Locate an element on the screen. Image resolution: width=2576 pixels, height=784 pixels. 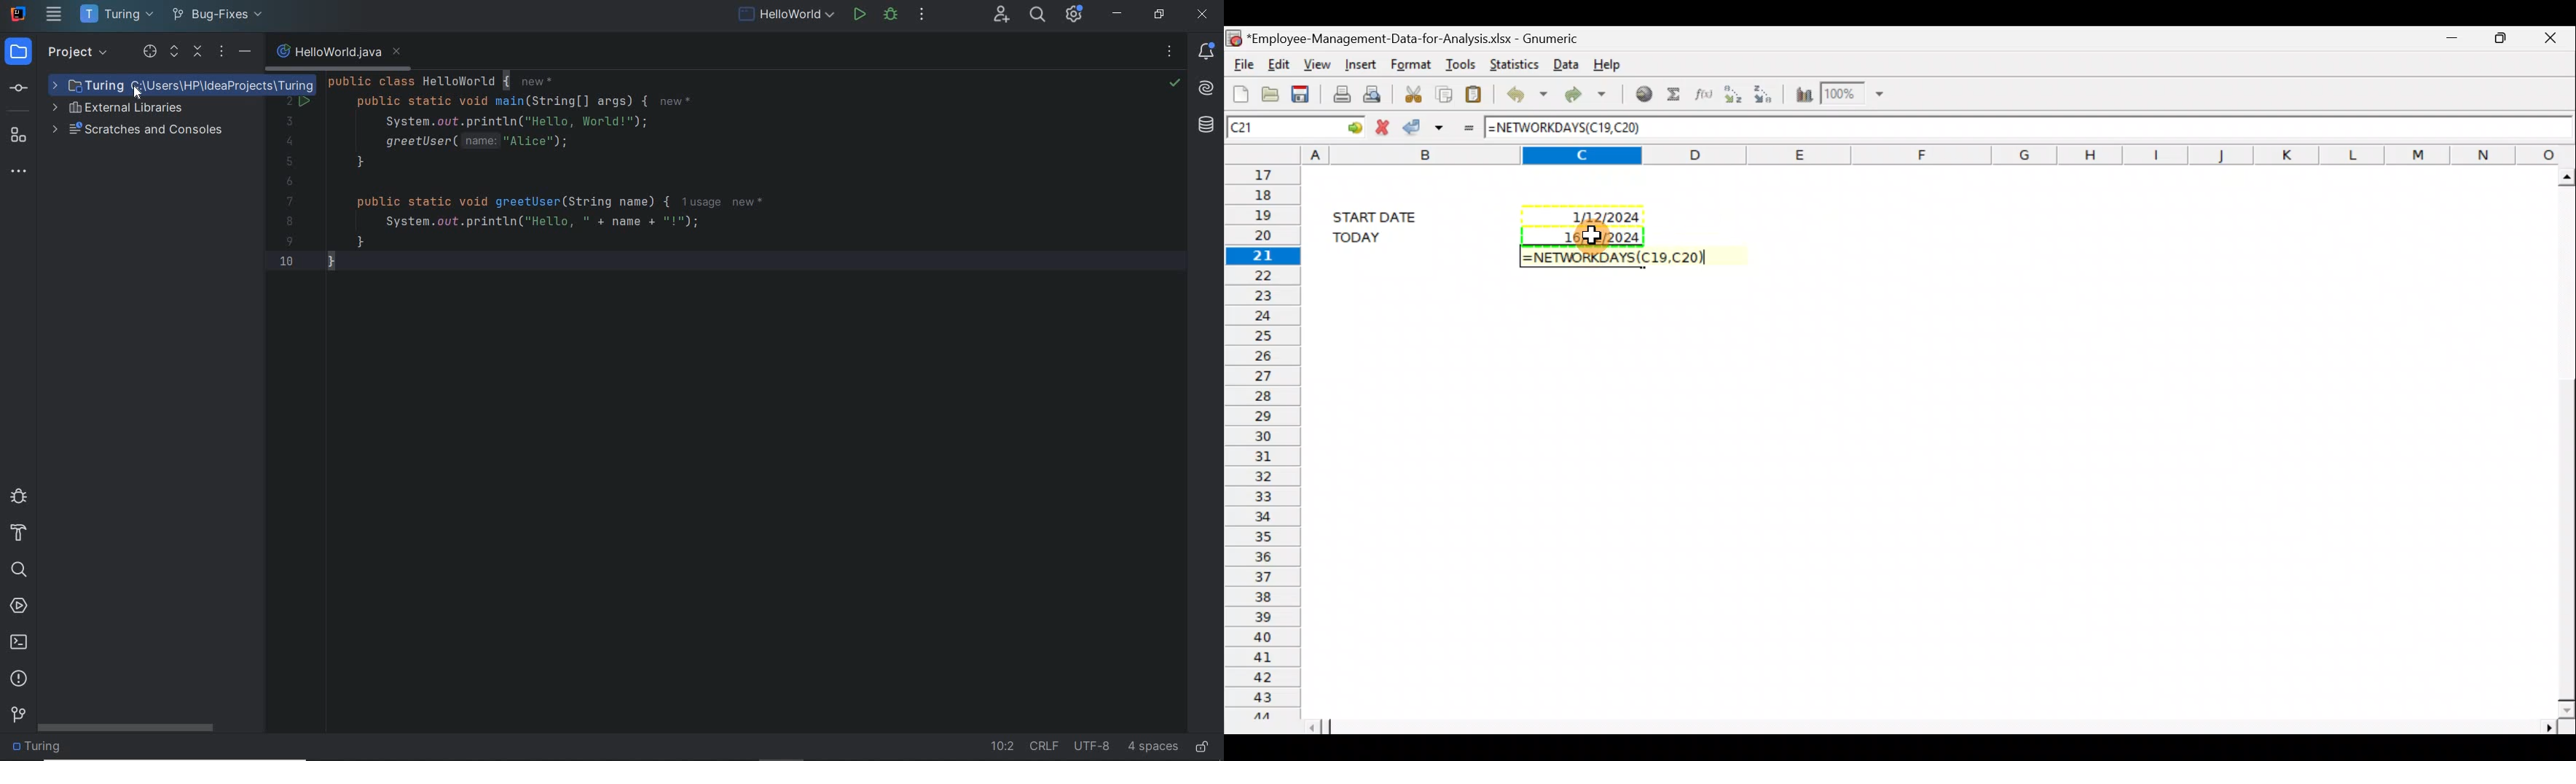
File is located at coordinates (1241, 62).